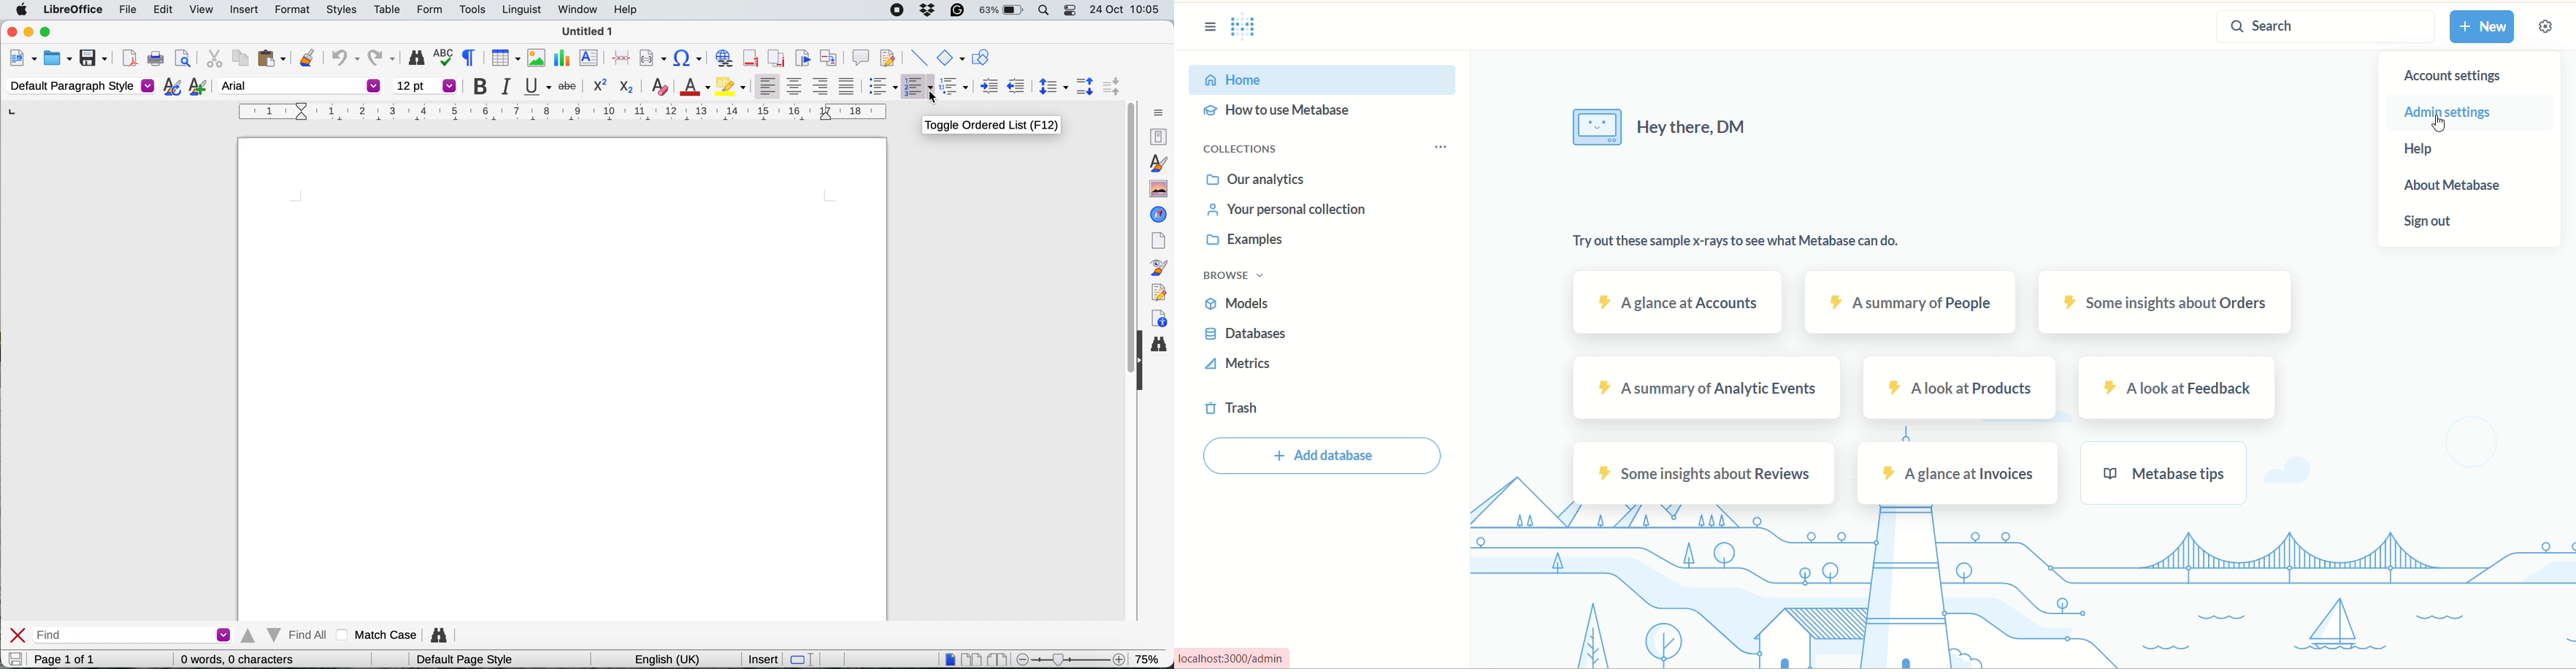 The height and width of the screenshot is (672, 2576). I want to click on insert special character, so click(689, 58).